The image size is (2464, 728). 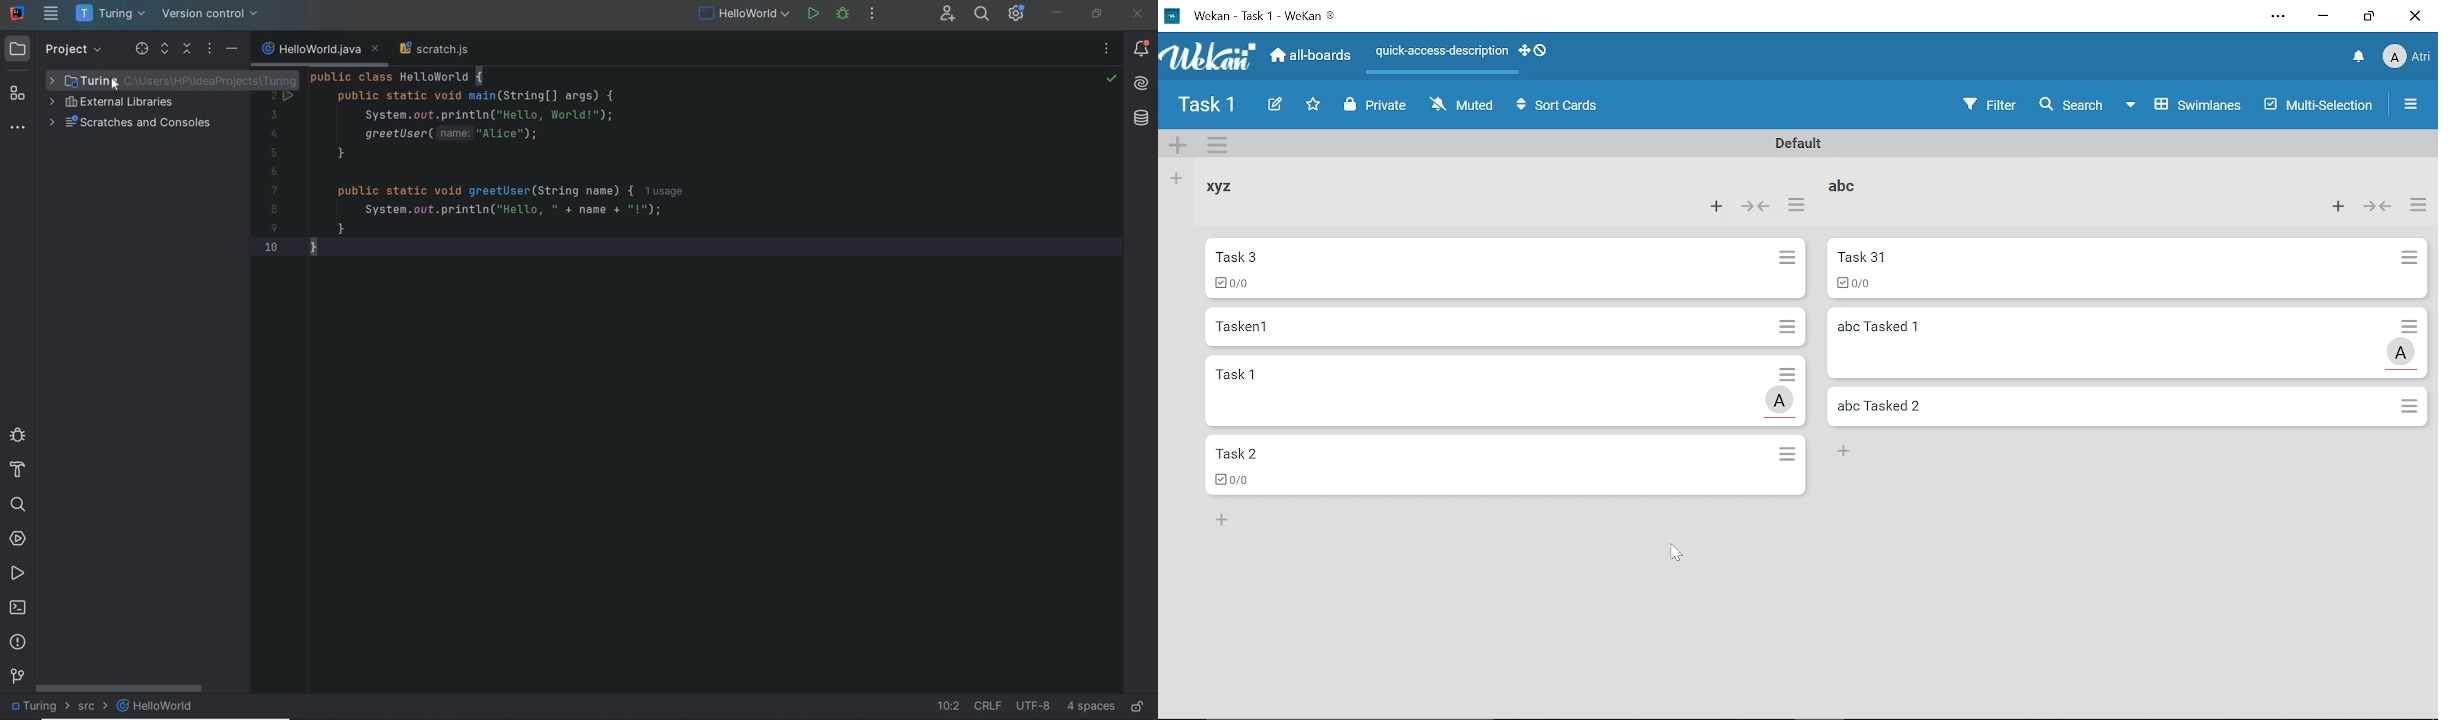 What do you see at coordinates (16, 677) in the screenshot?
I see `version control` at bounding box center [16, 677].